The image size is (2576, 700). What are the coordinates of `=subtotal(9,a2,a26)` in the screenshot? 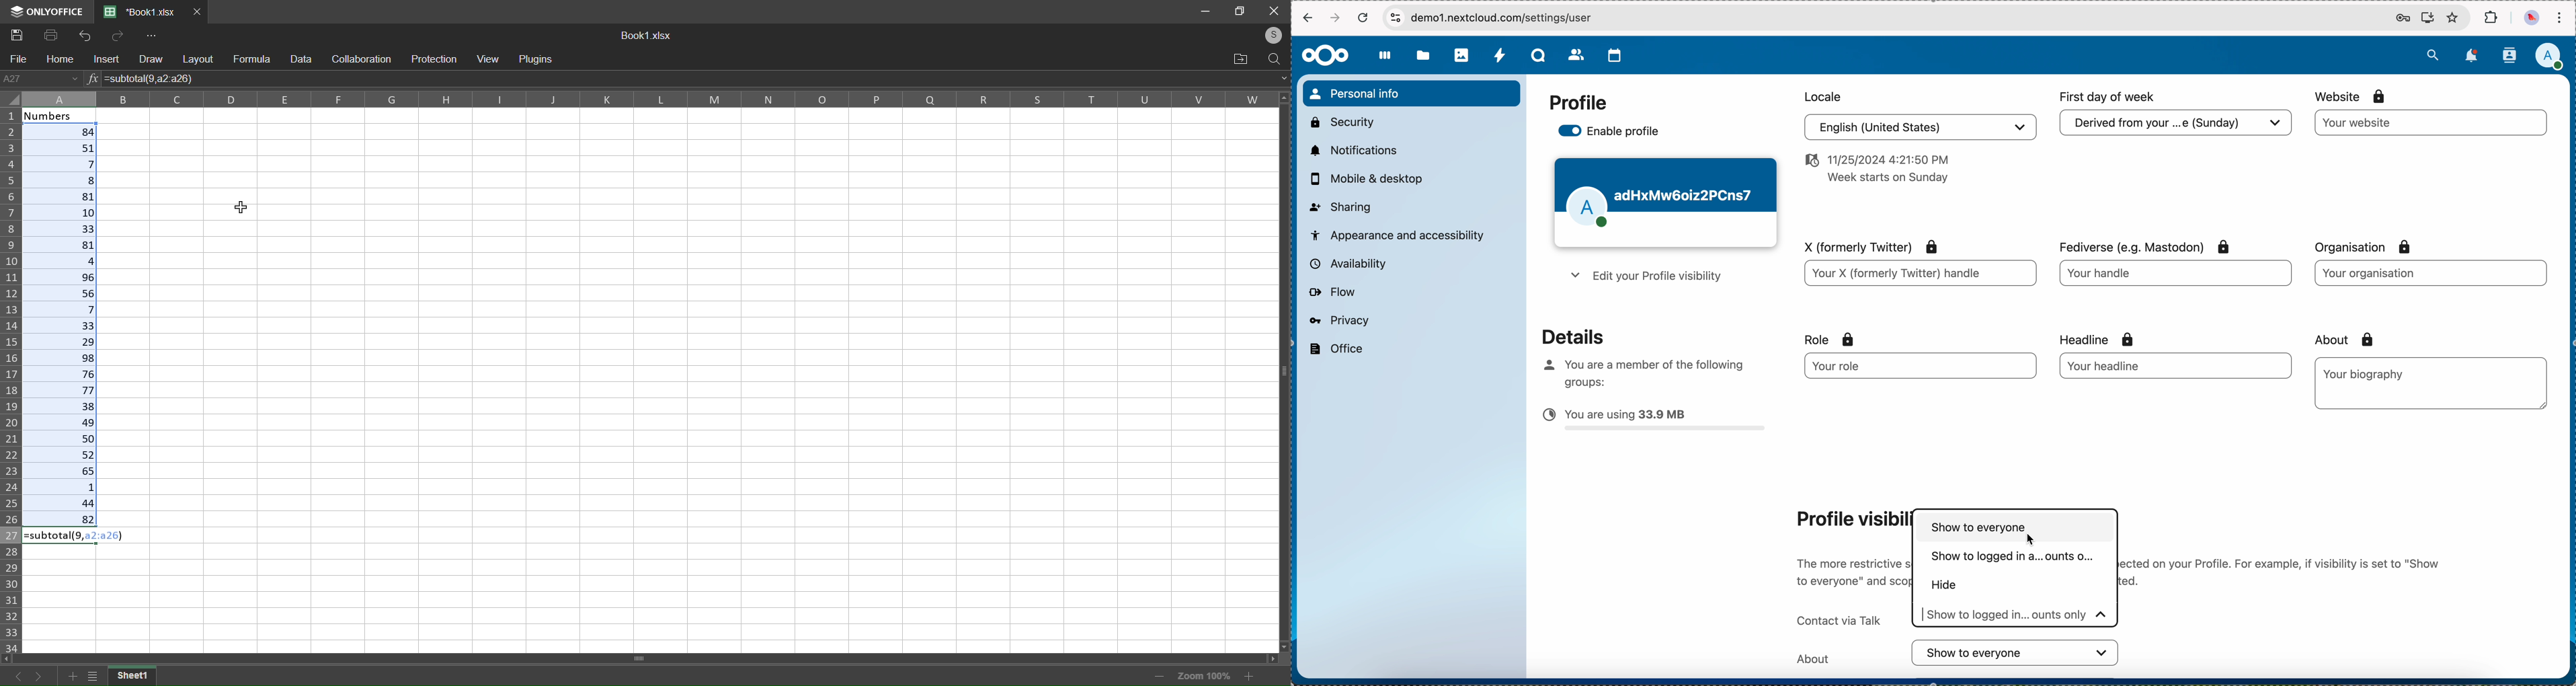 It's located at (77, 537).